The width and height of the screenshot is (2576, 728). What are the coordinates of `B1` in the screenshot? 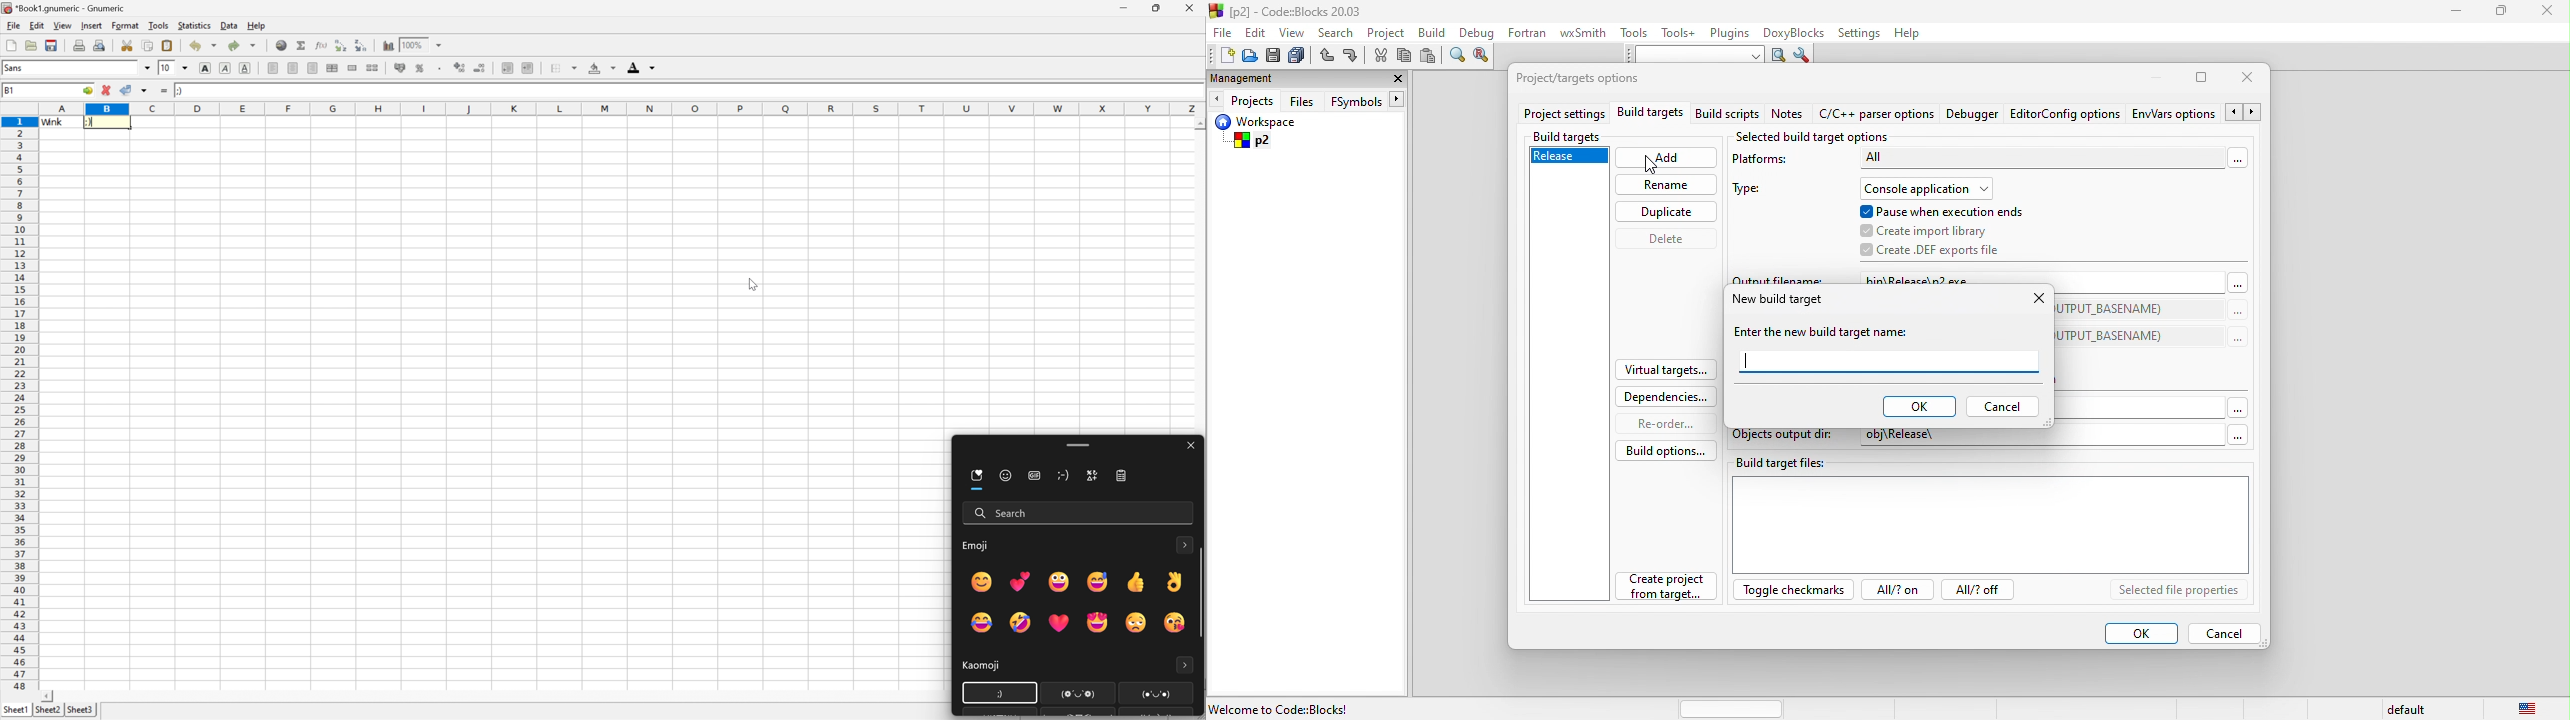 It's located at (10, 90).